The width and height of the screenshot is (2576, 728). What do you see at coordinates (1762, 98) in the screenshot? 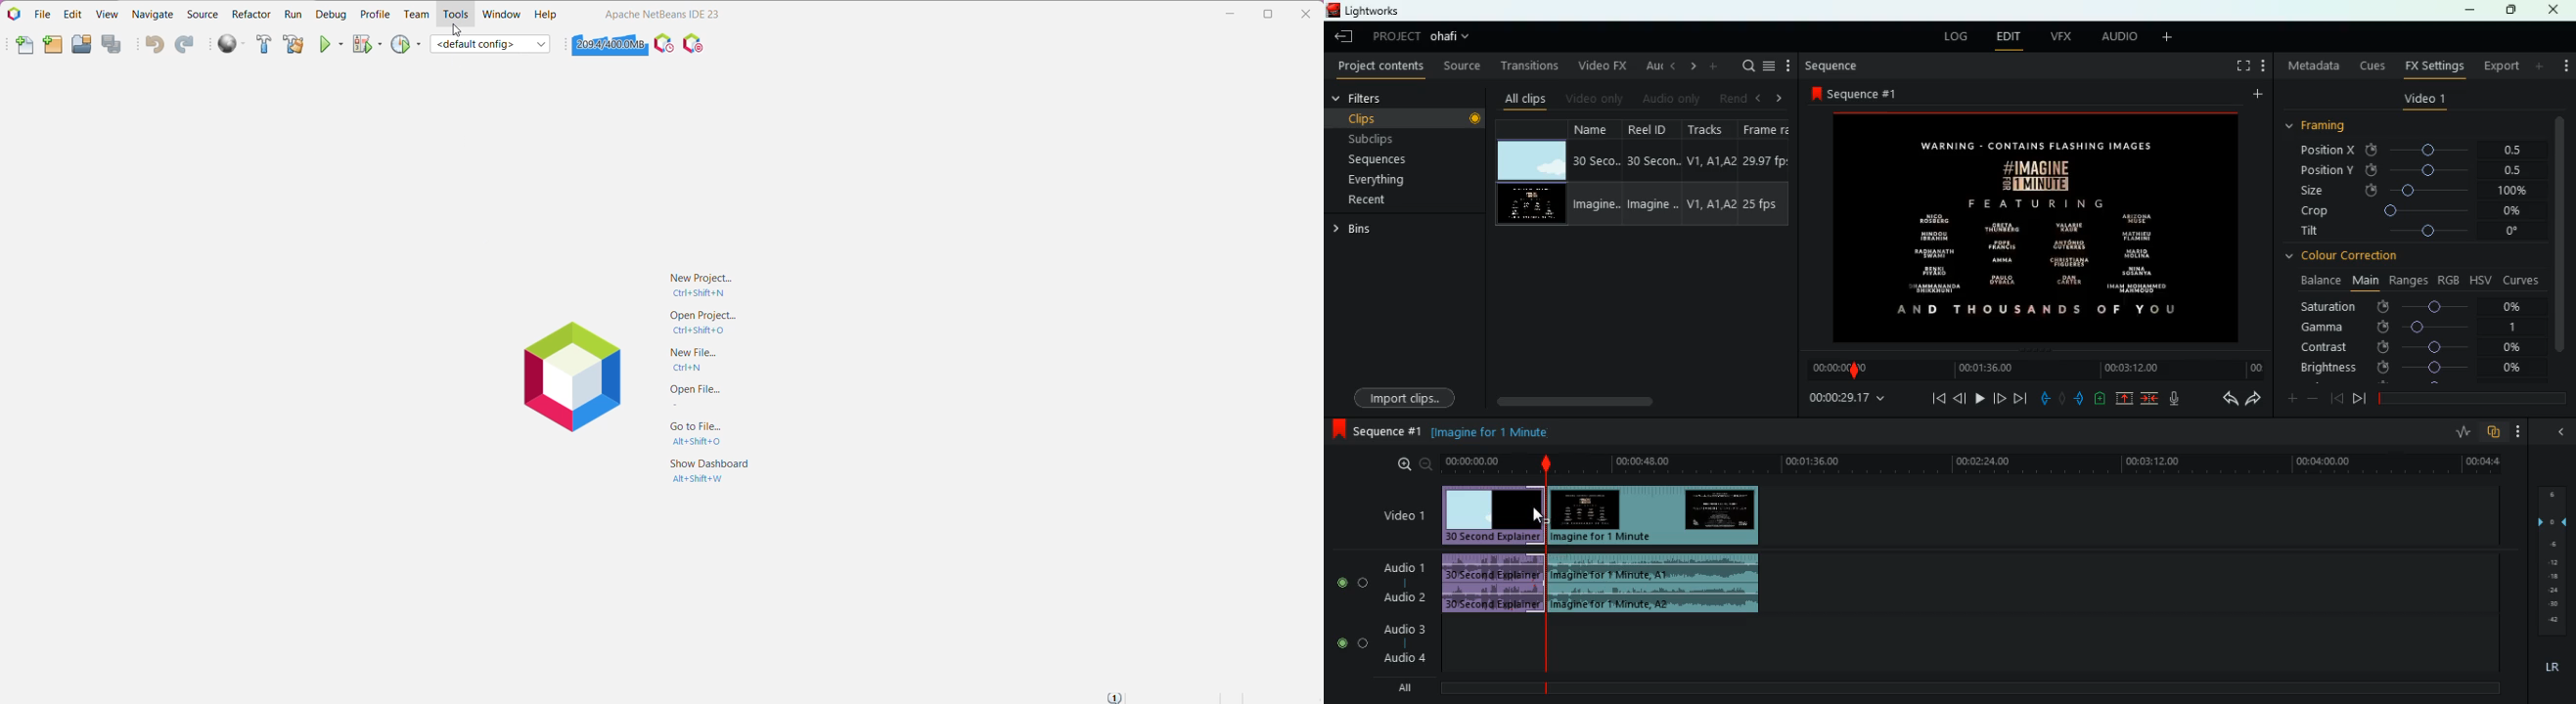
I see `left` at bounding box center [1762, 98].